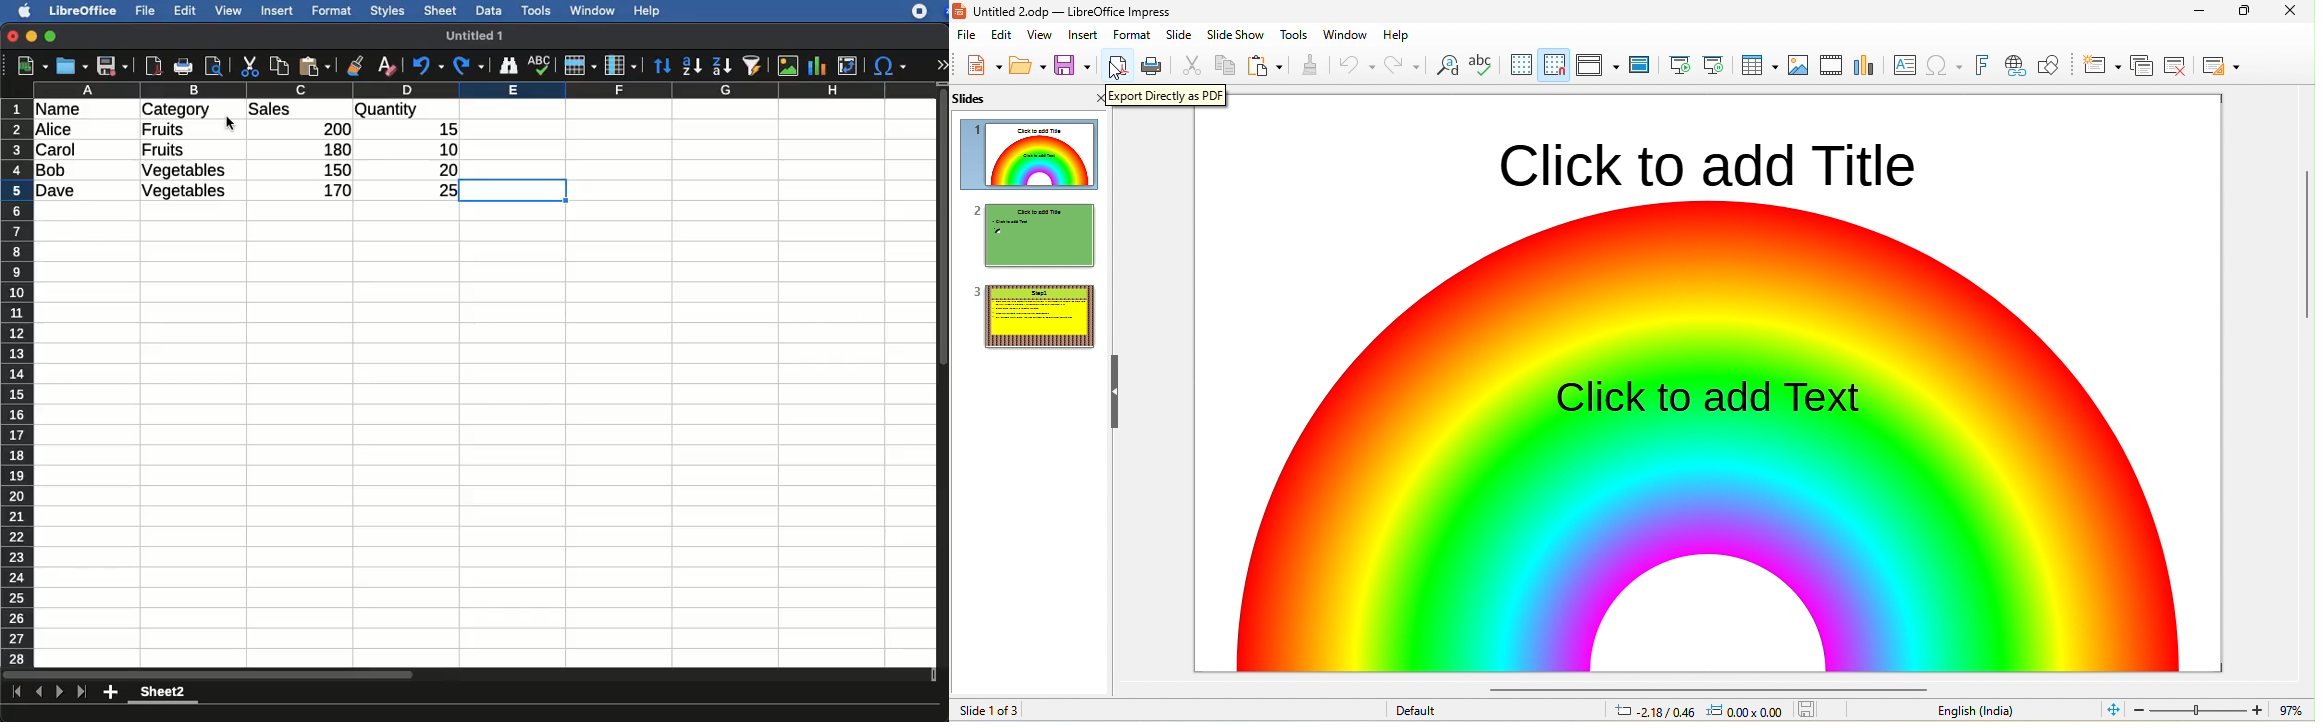 The width and height of the screenshot is (2324, 728). What do you see at coordinates (330, 150) in the screenshot?
I see `180` at bounding box center [330, 150].